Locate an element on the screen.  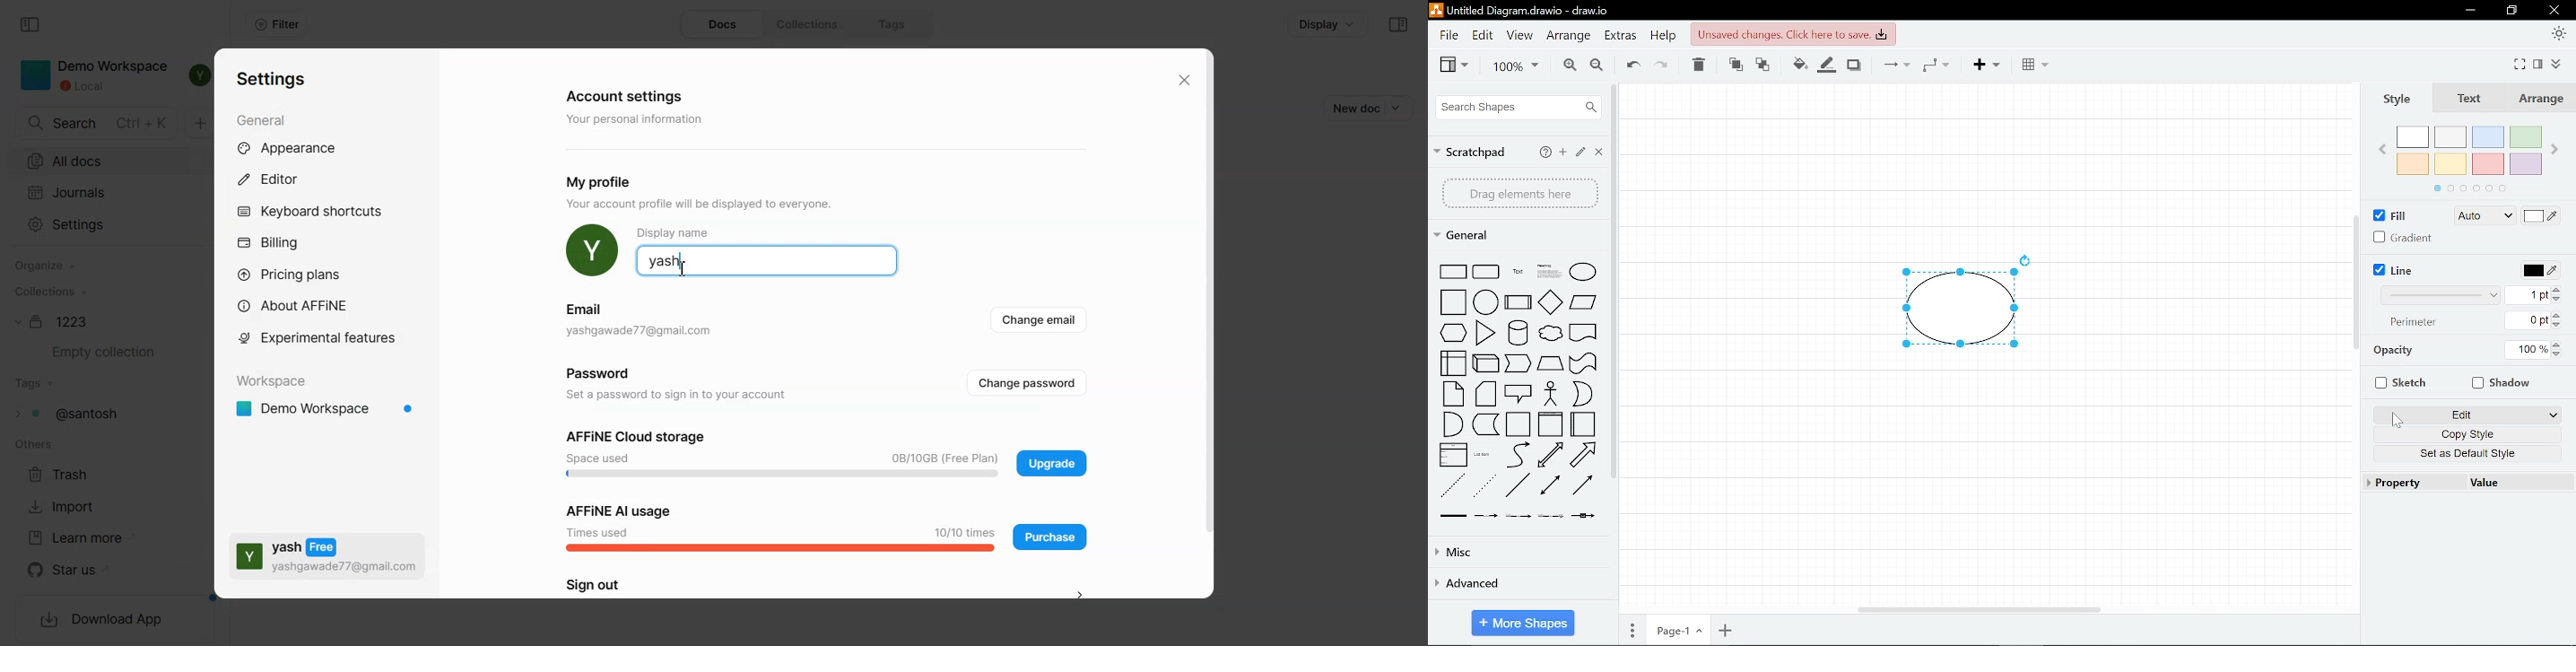
parallelogram is located at coordinates (1585, 302).